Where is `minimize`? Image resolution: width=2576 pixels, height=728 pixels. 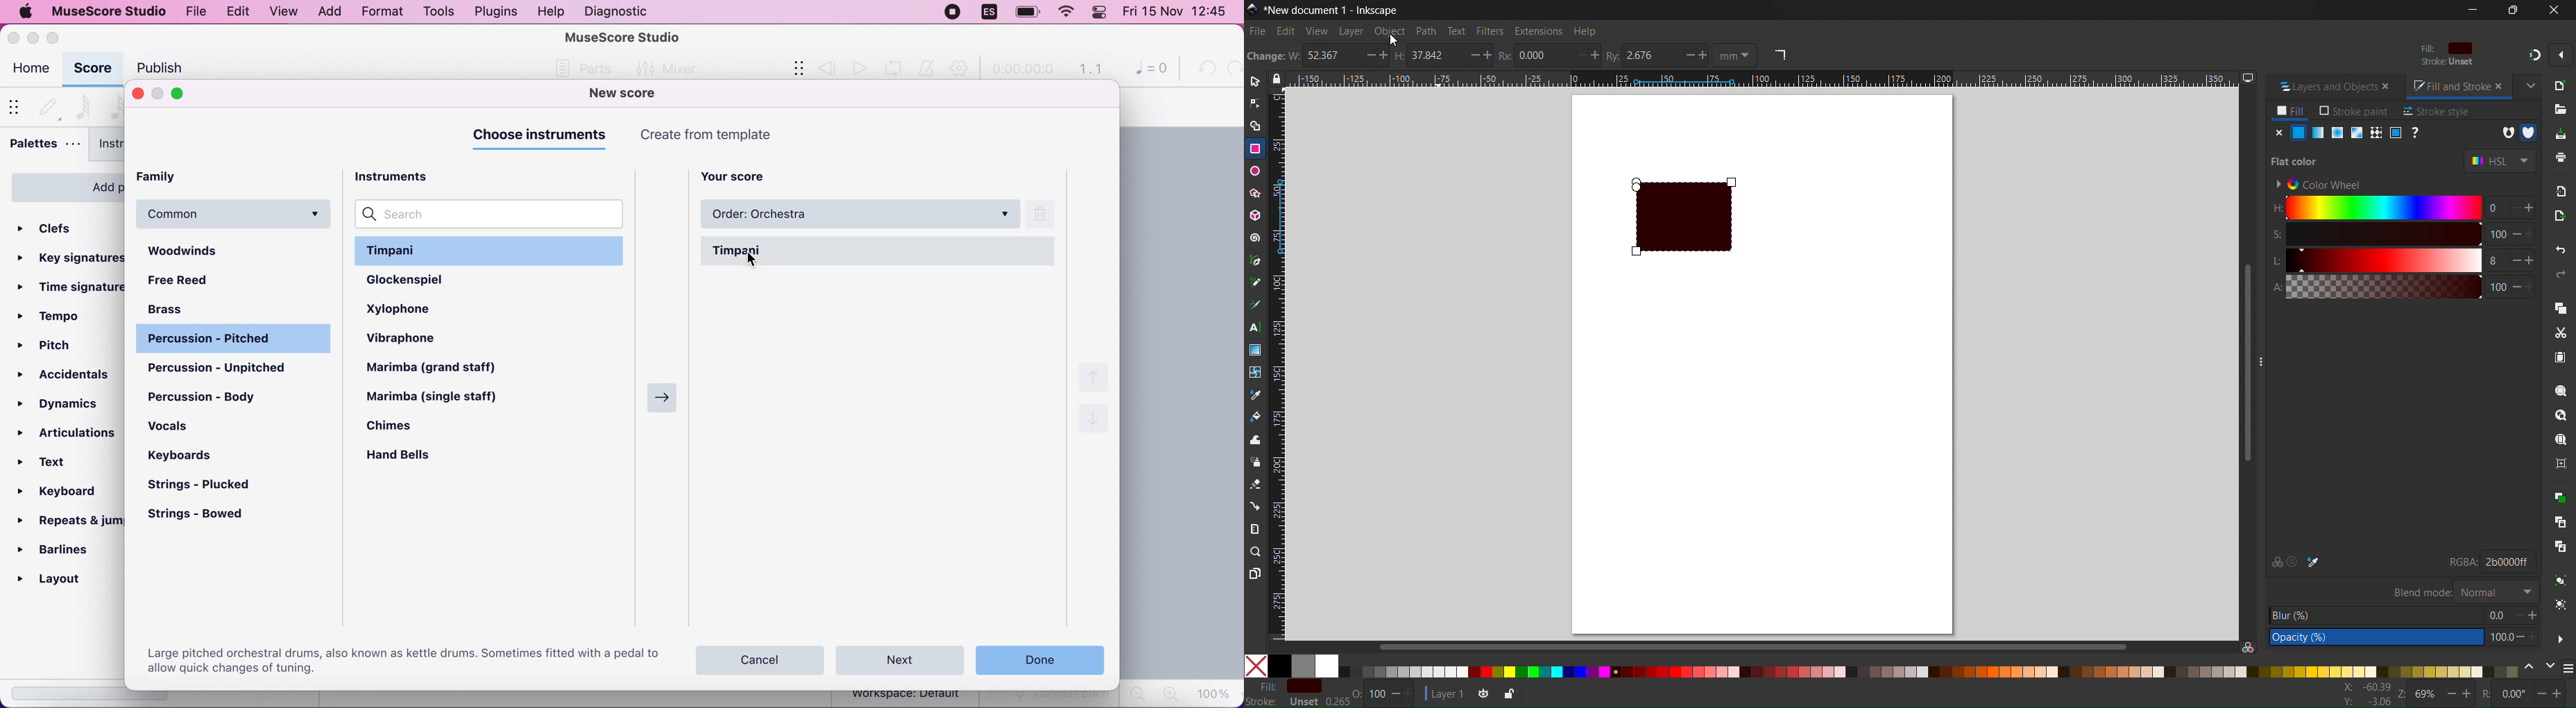
minimize is located at coordinates (158, 94).